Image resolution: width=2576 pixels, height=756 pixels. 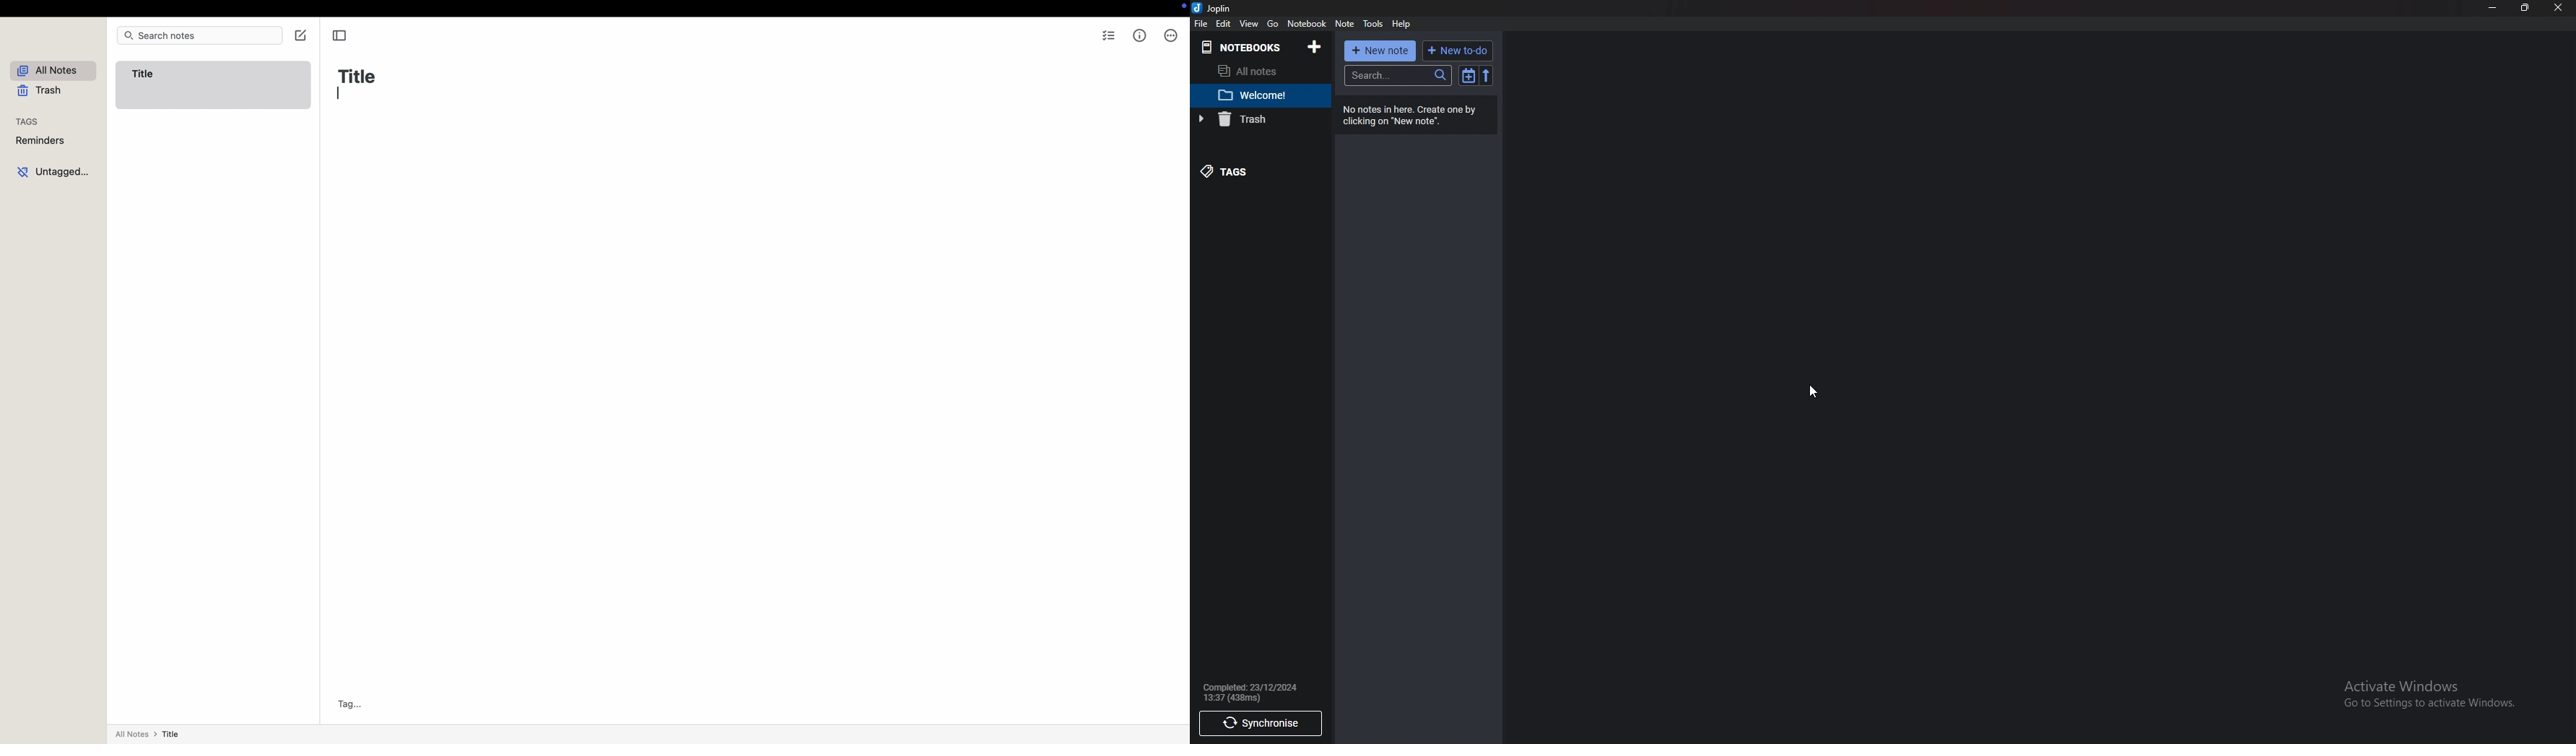 I want to click on Synchronize, so click(x=1261, y=724).